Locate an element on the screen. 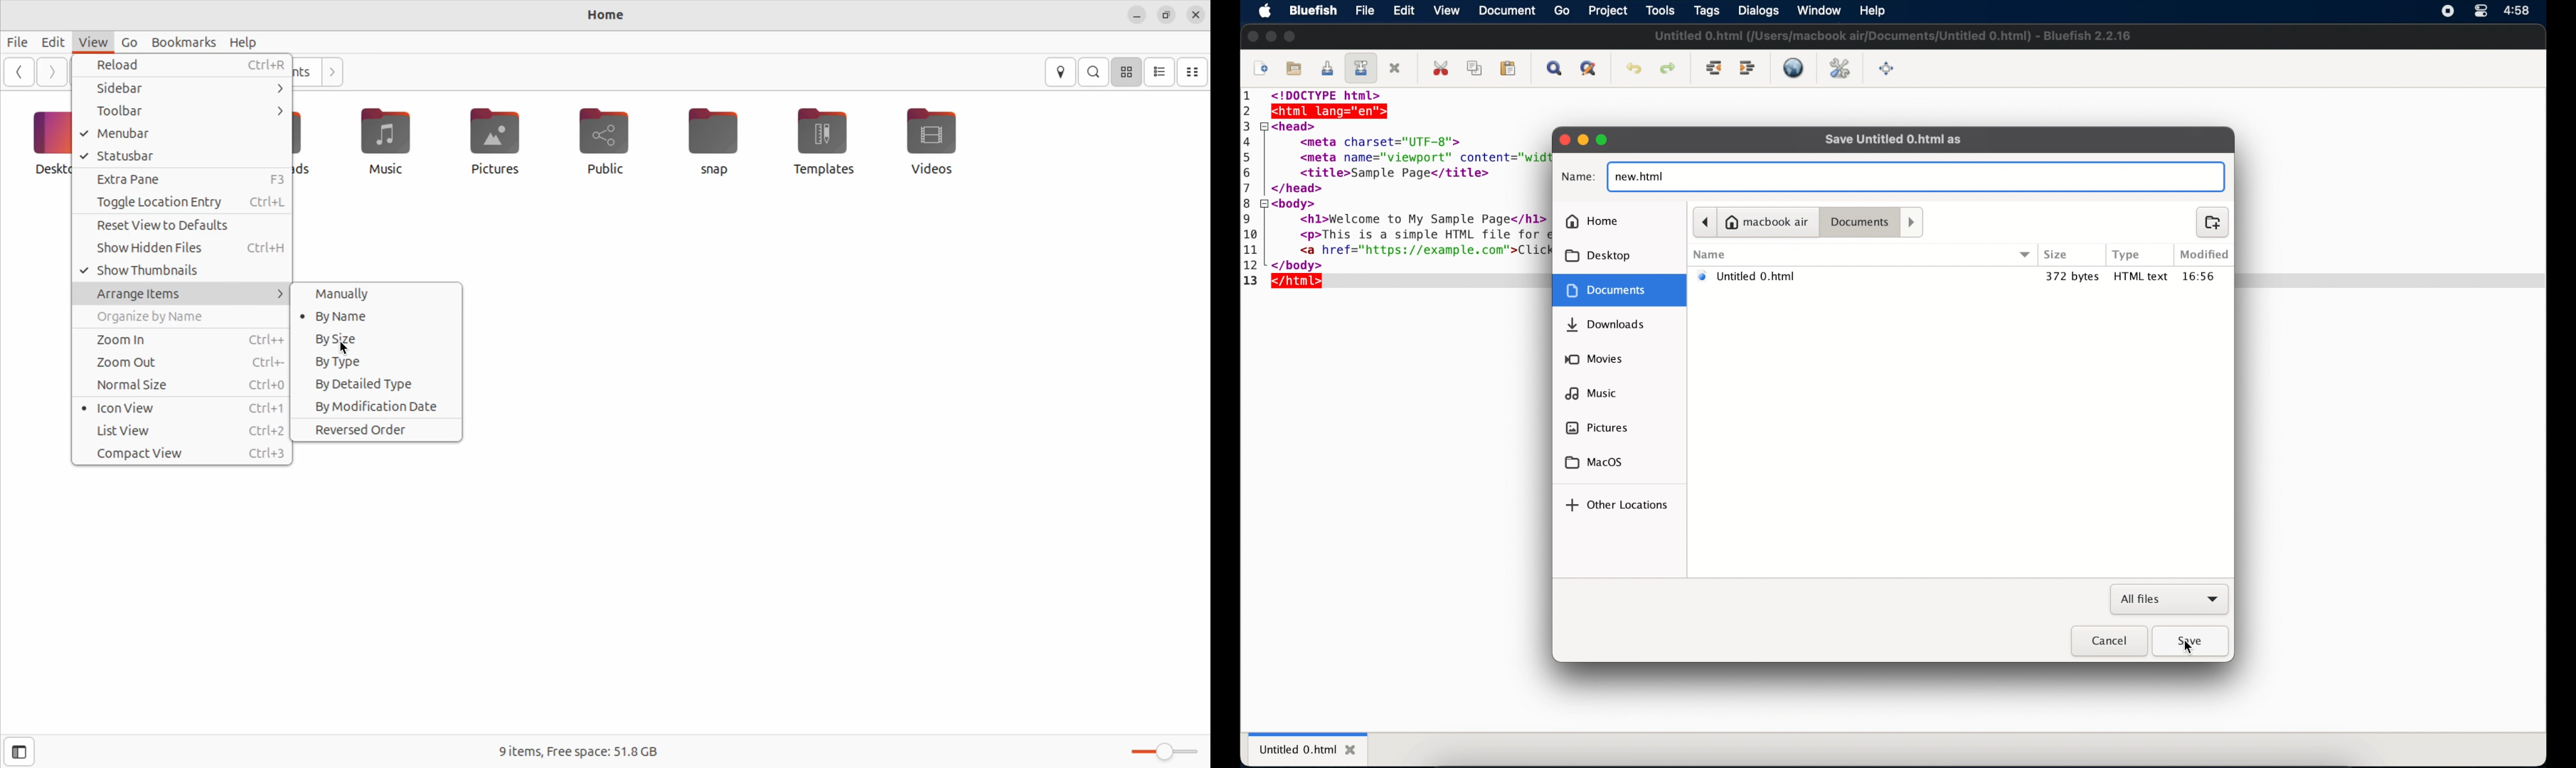  size is located at coordinates (2057, 255).